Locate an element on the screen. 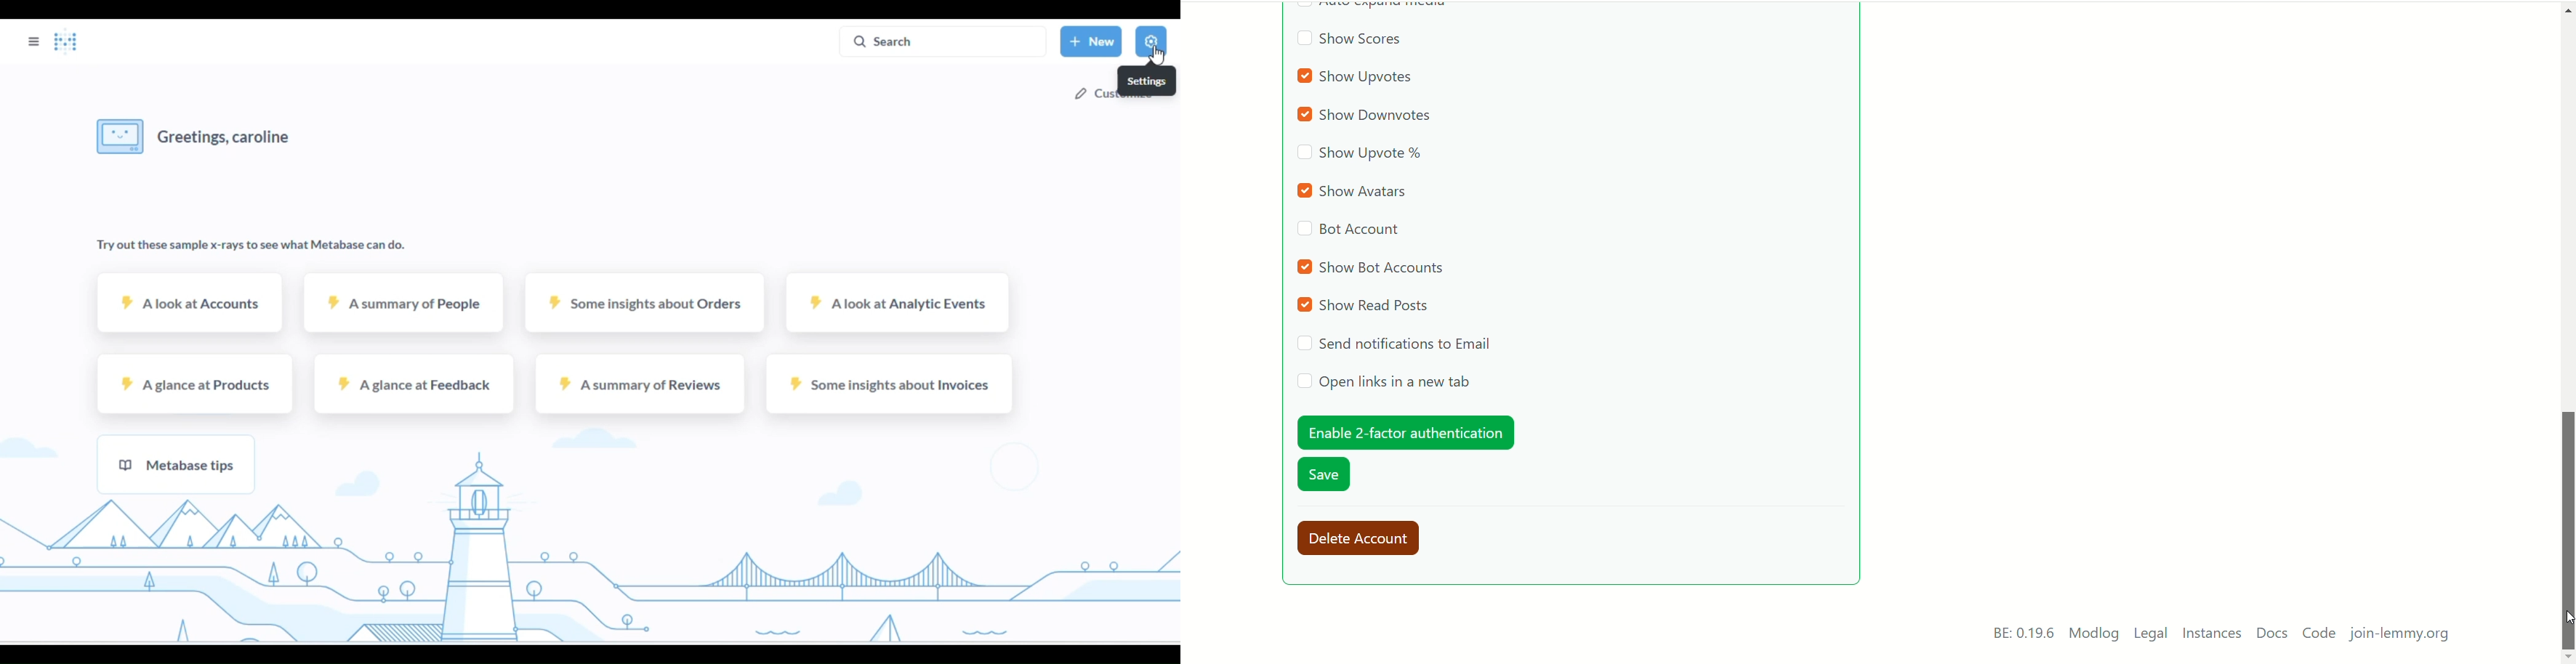  show avatars is located at coordinates (1356, 190).